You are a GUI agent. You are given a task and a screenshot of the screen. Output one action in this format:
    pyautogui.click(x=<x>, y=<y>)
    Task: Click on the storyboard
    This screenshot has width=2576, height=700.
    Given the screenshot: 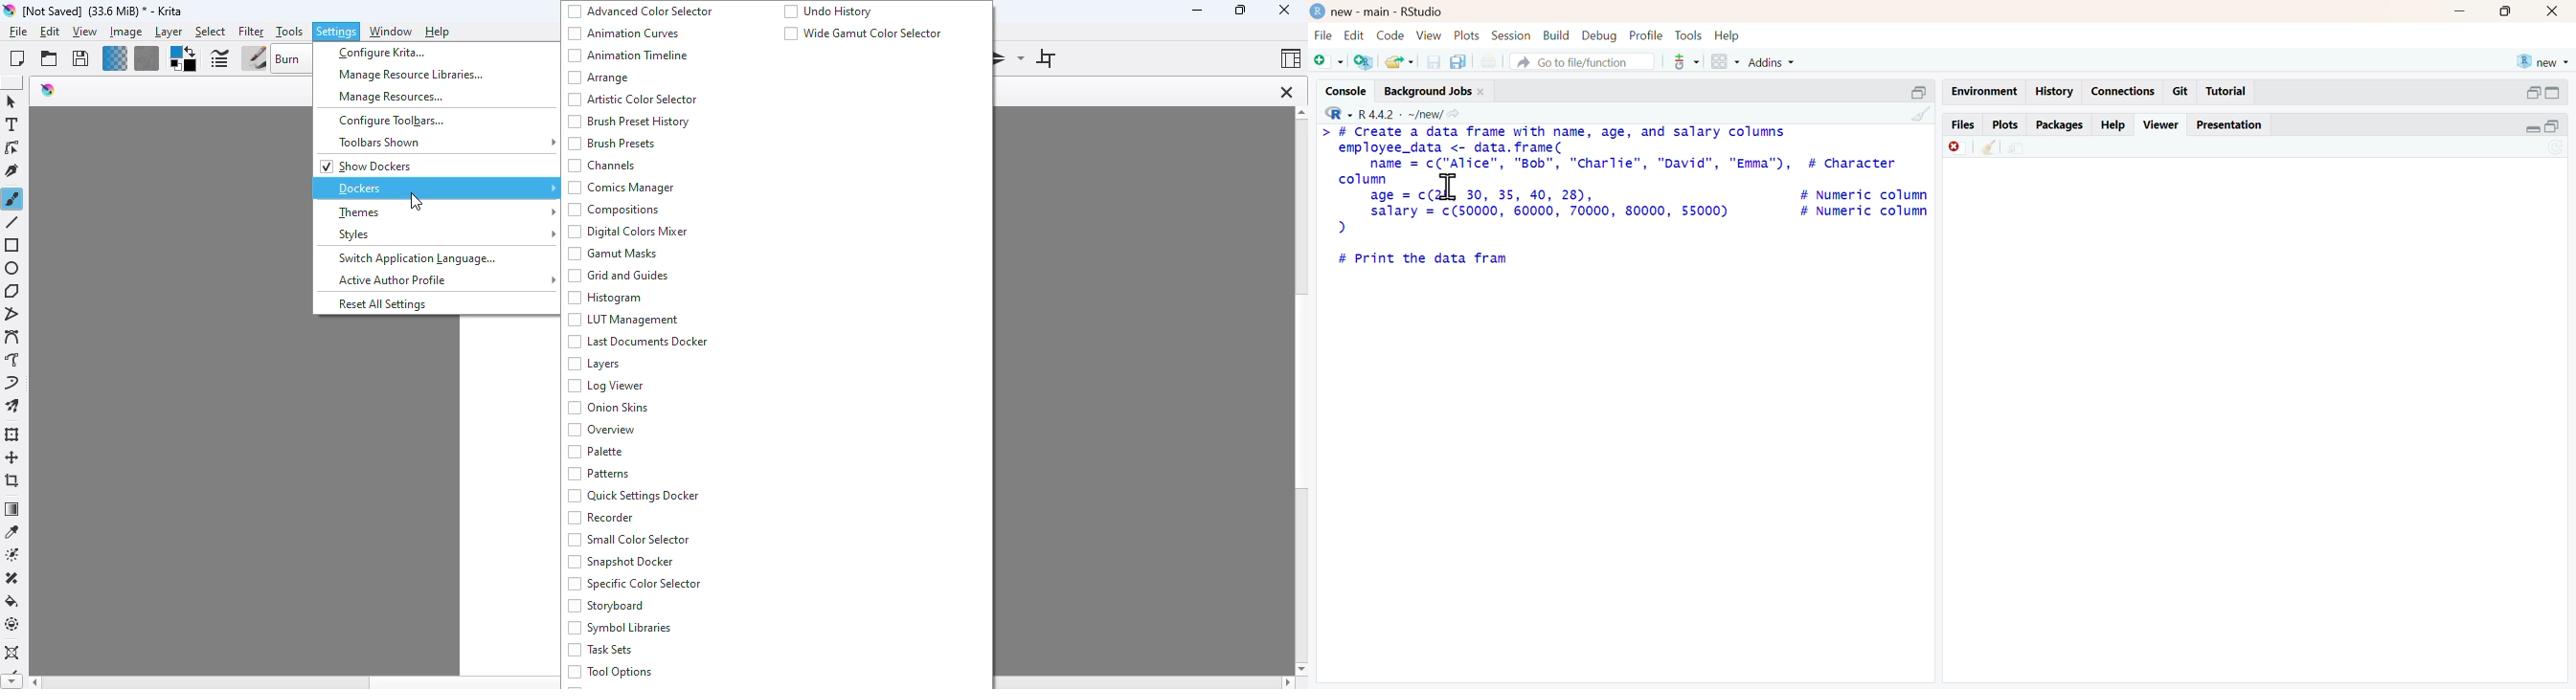 What is the action you would take?
    pyautogui.click(x=605, y=606)
    